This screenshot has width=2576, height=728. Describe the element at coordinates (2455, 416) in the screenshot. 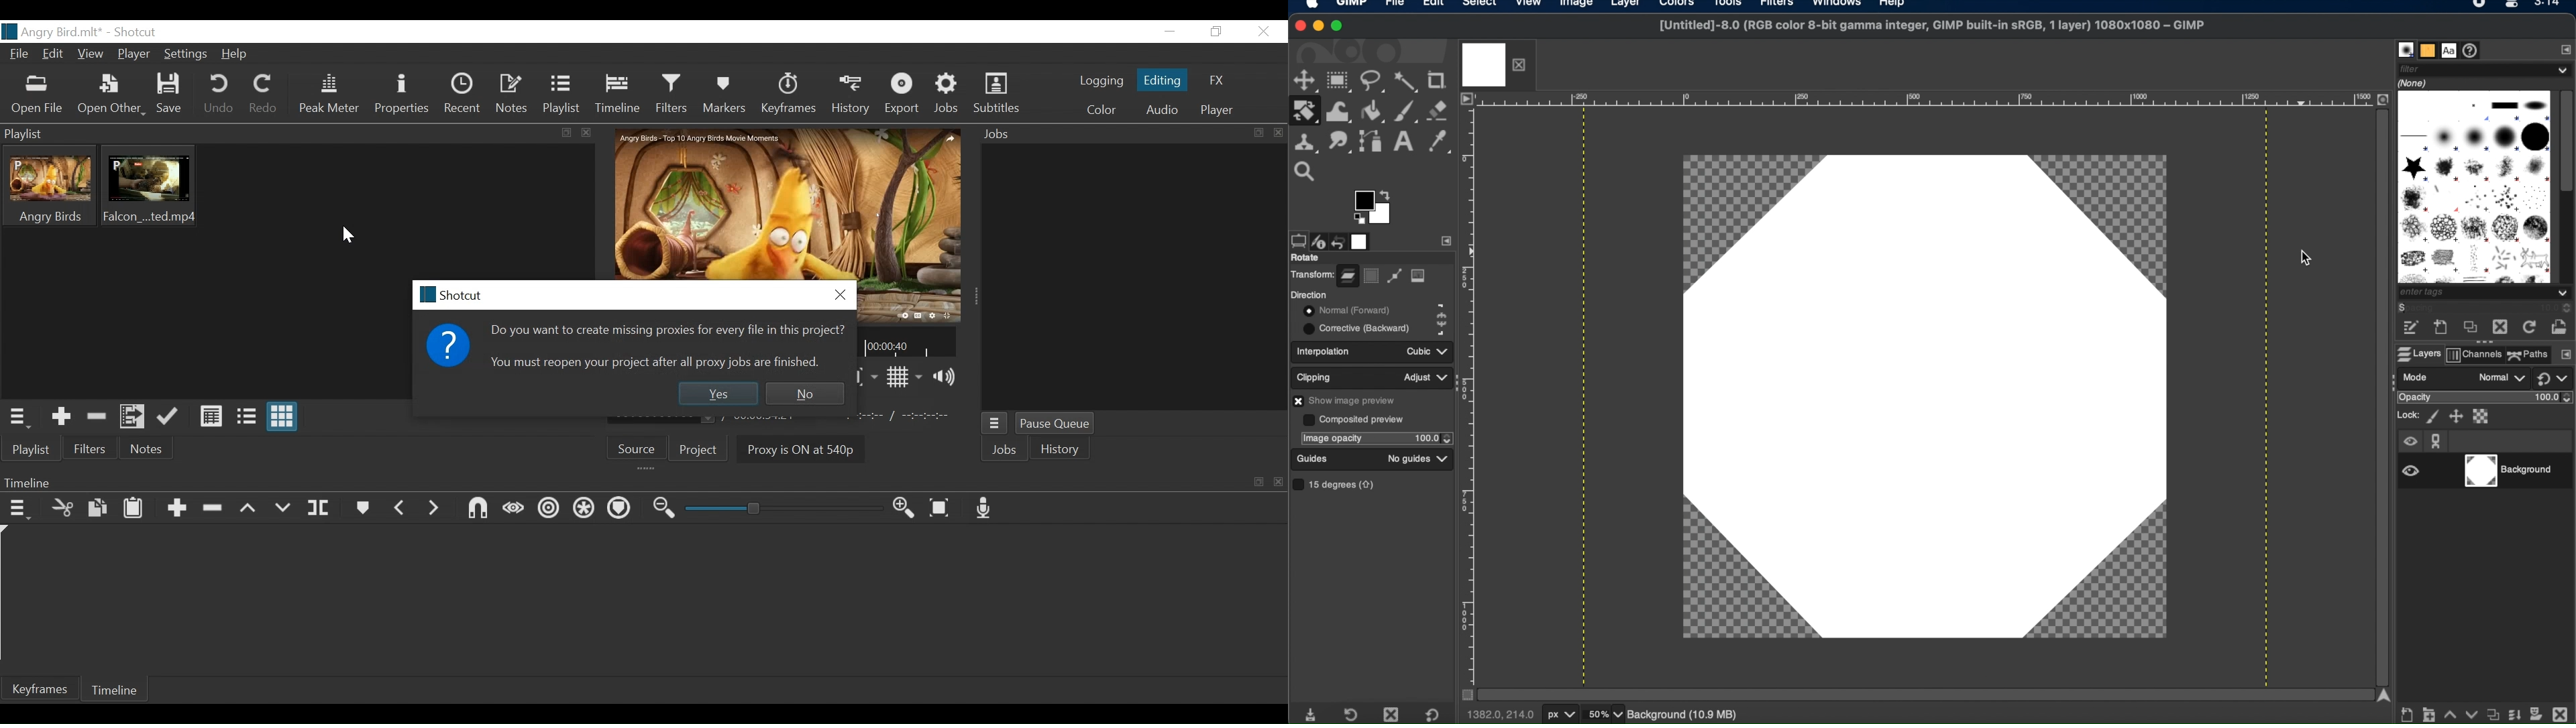

I see `lock position ans size` at that location.